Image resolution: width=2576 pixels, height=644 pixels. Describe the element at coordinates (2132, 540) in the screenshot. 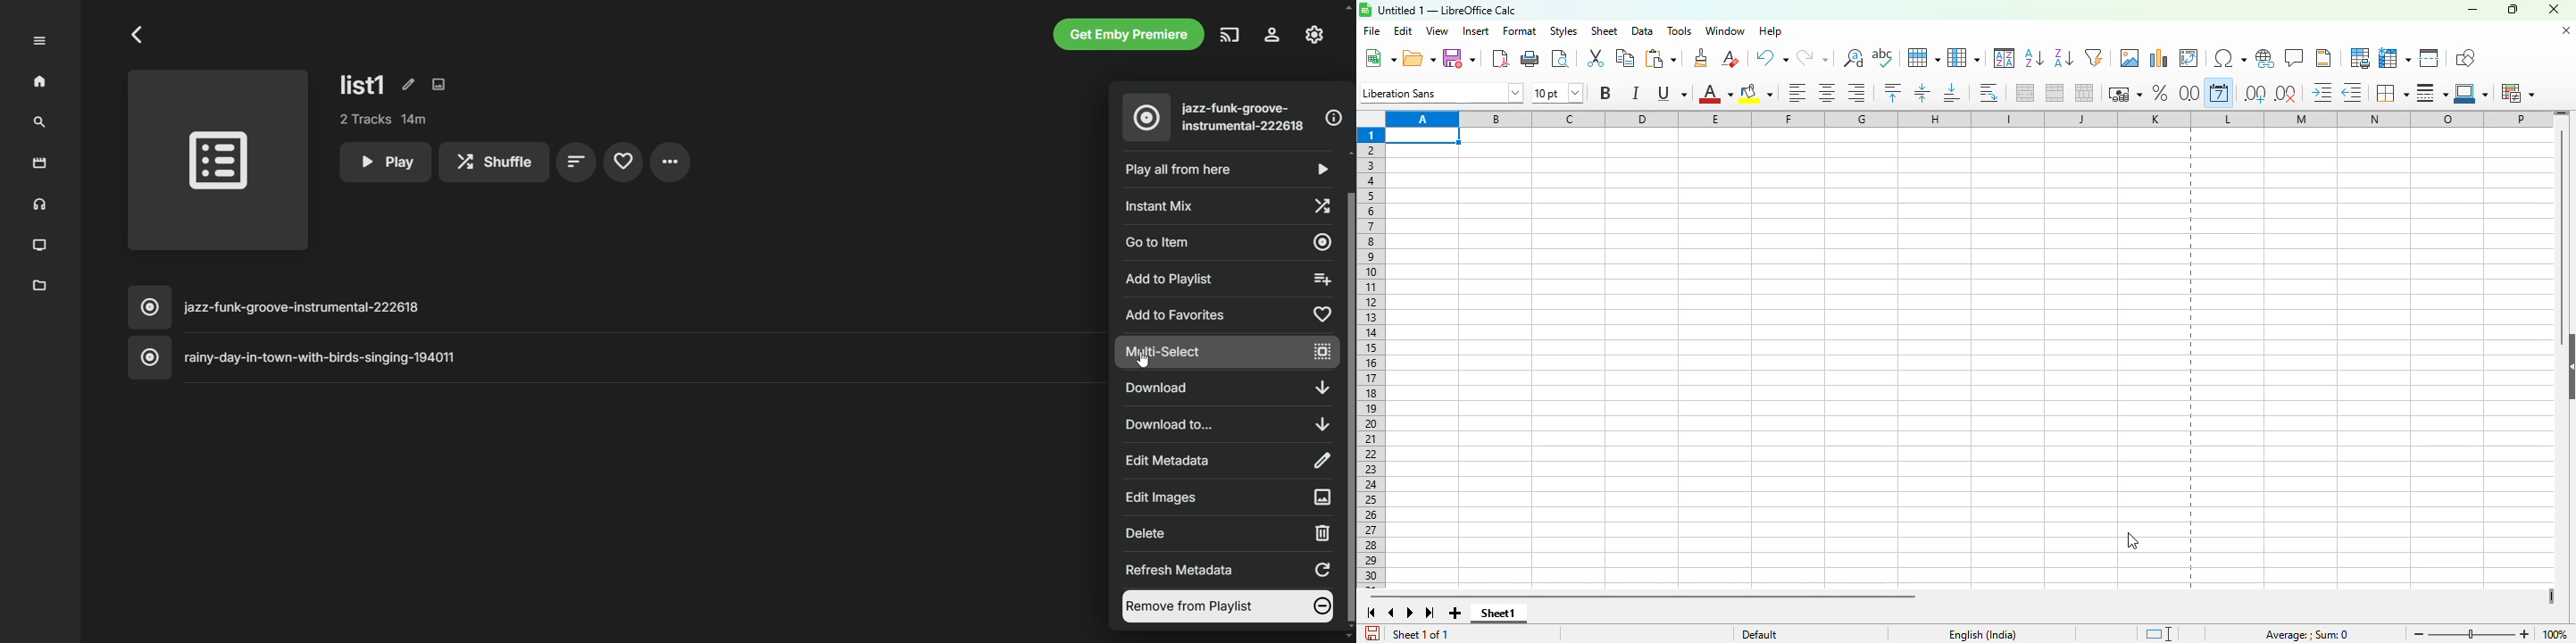

I see `cursor` at that location.